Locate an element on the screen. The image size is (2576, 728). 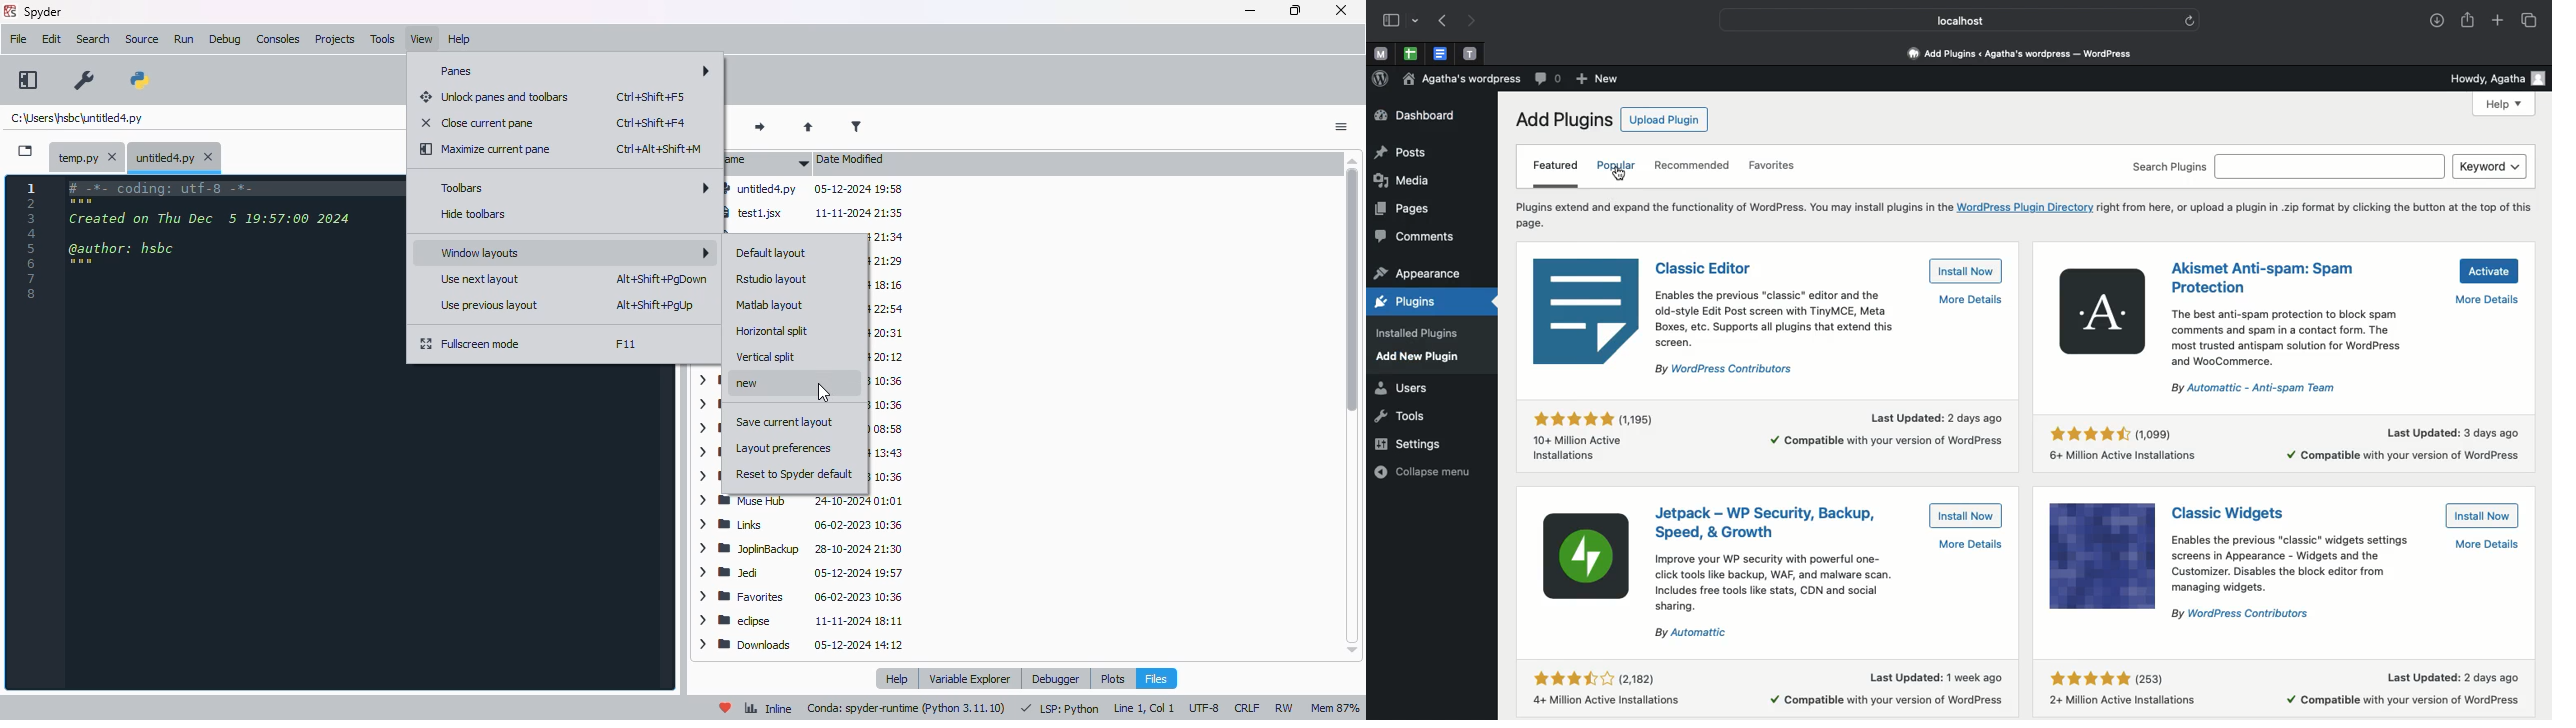
Pinned tabs is located at coordinates (1472, 54).